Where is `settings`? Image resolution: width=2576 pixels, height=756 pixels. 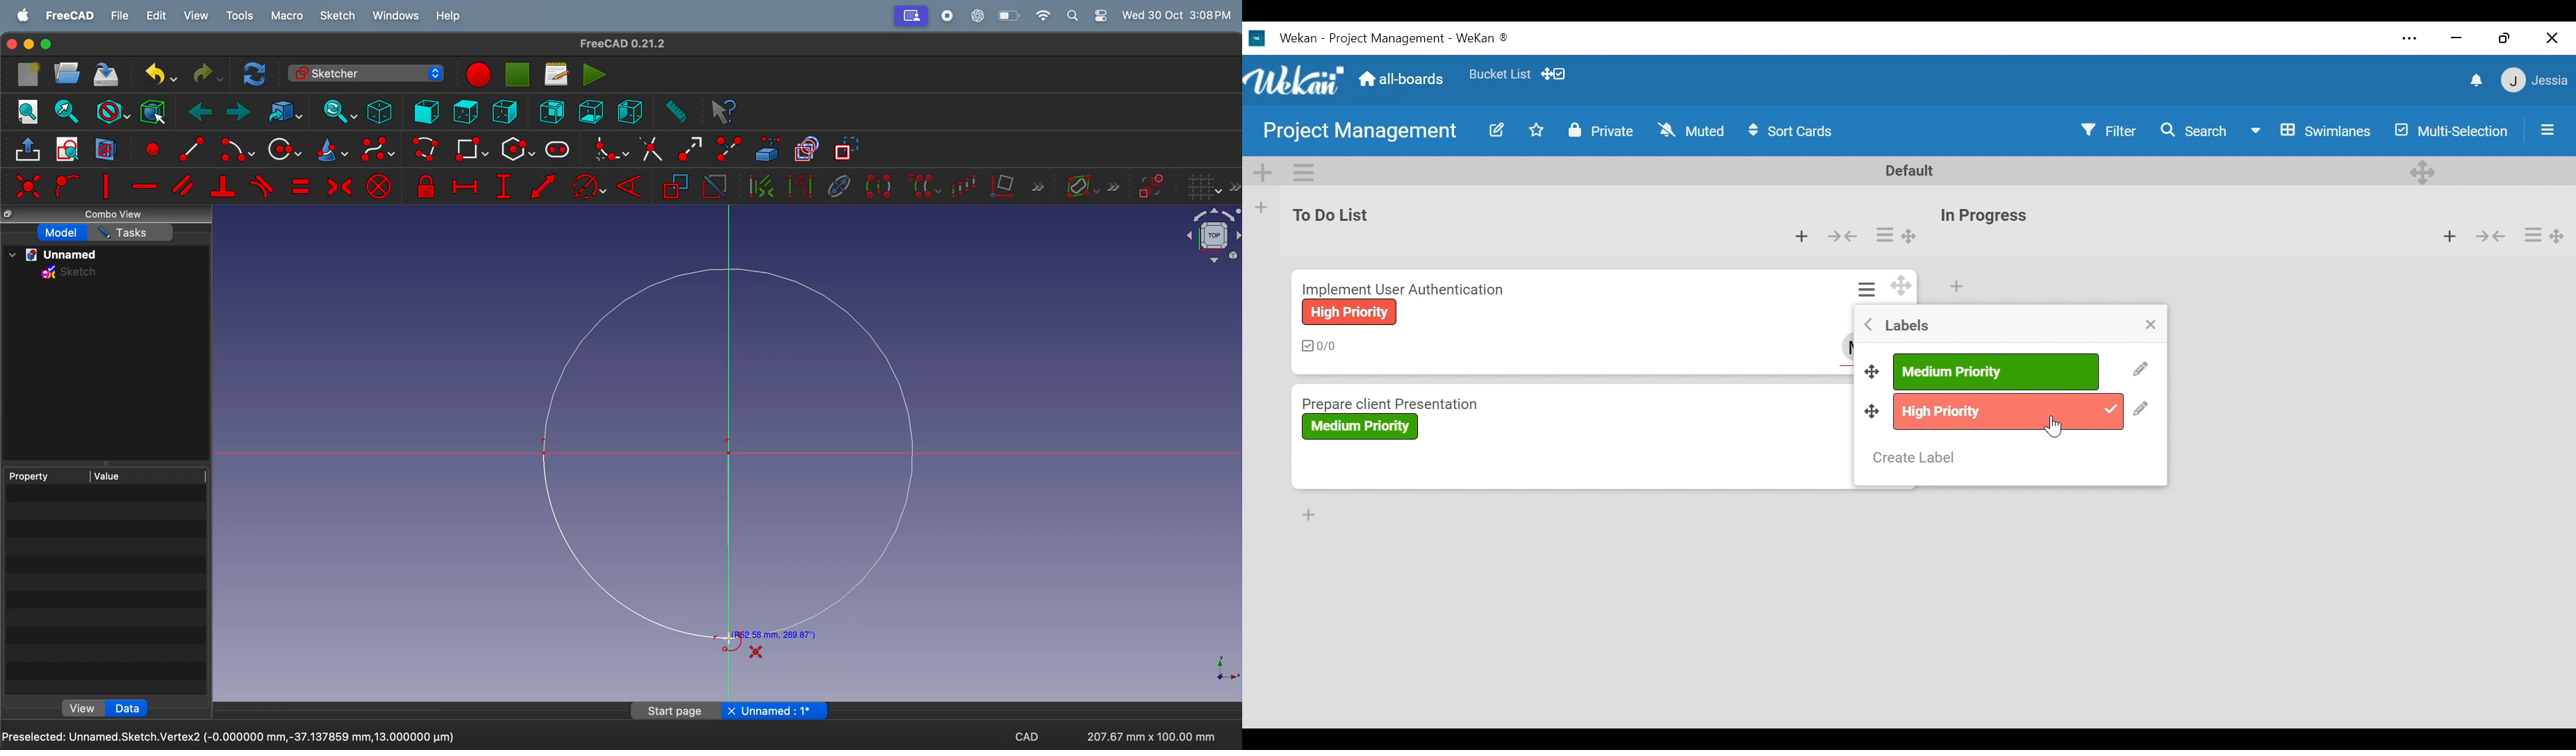 settings is located at coordinates (1100, 16).